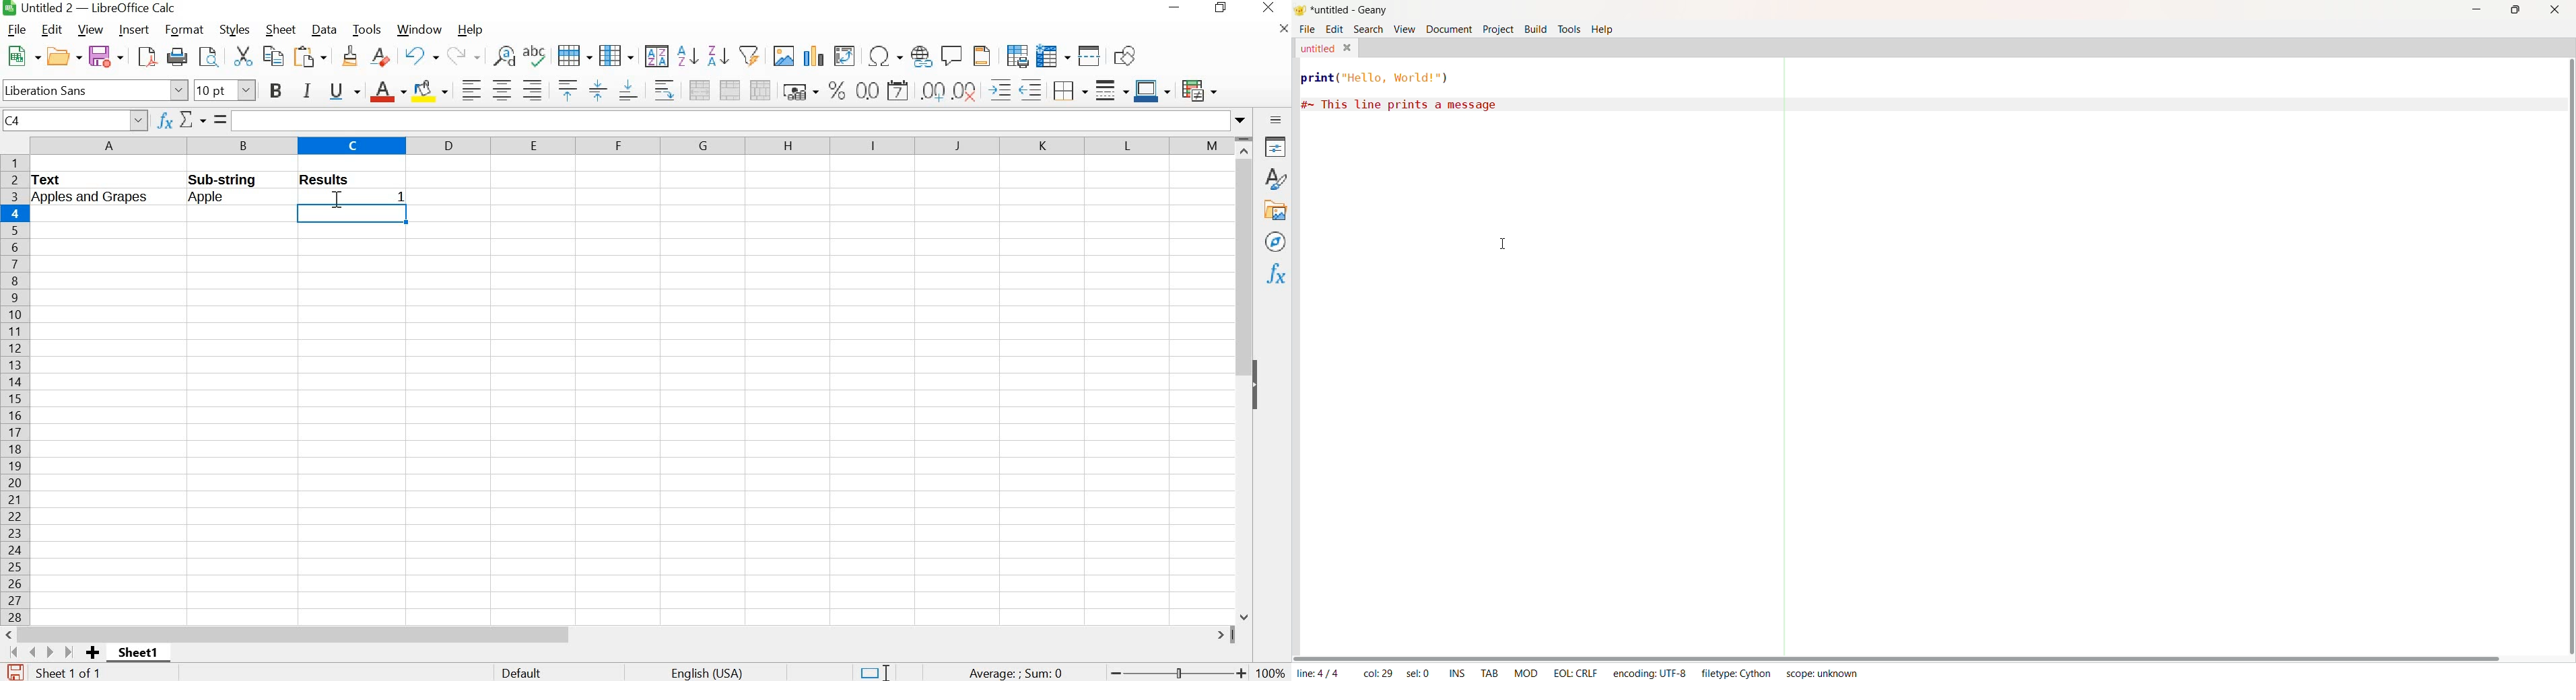 This screenshot has height=700, width=2576. I want to click on Edit, so click(1333, 29).